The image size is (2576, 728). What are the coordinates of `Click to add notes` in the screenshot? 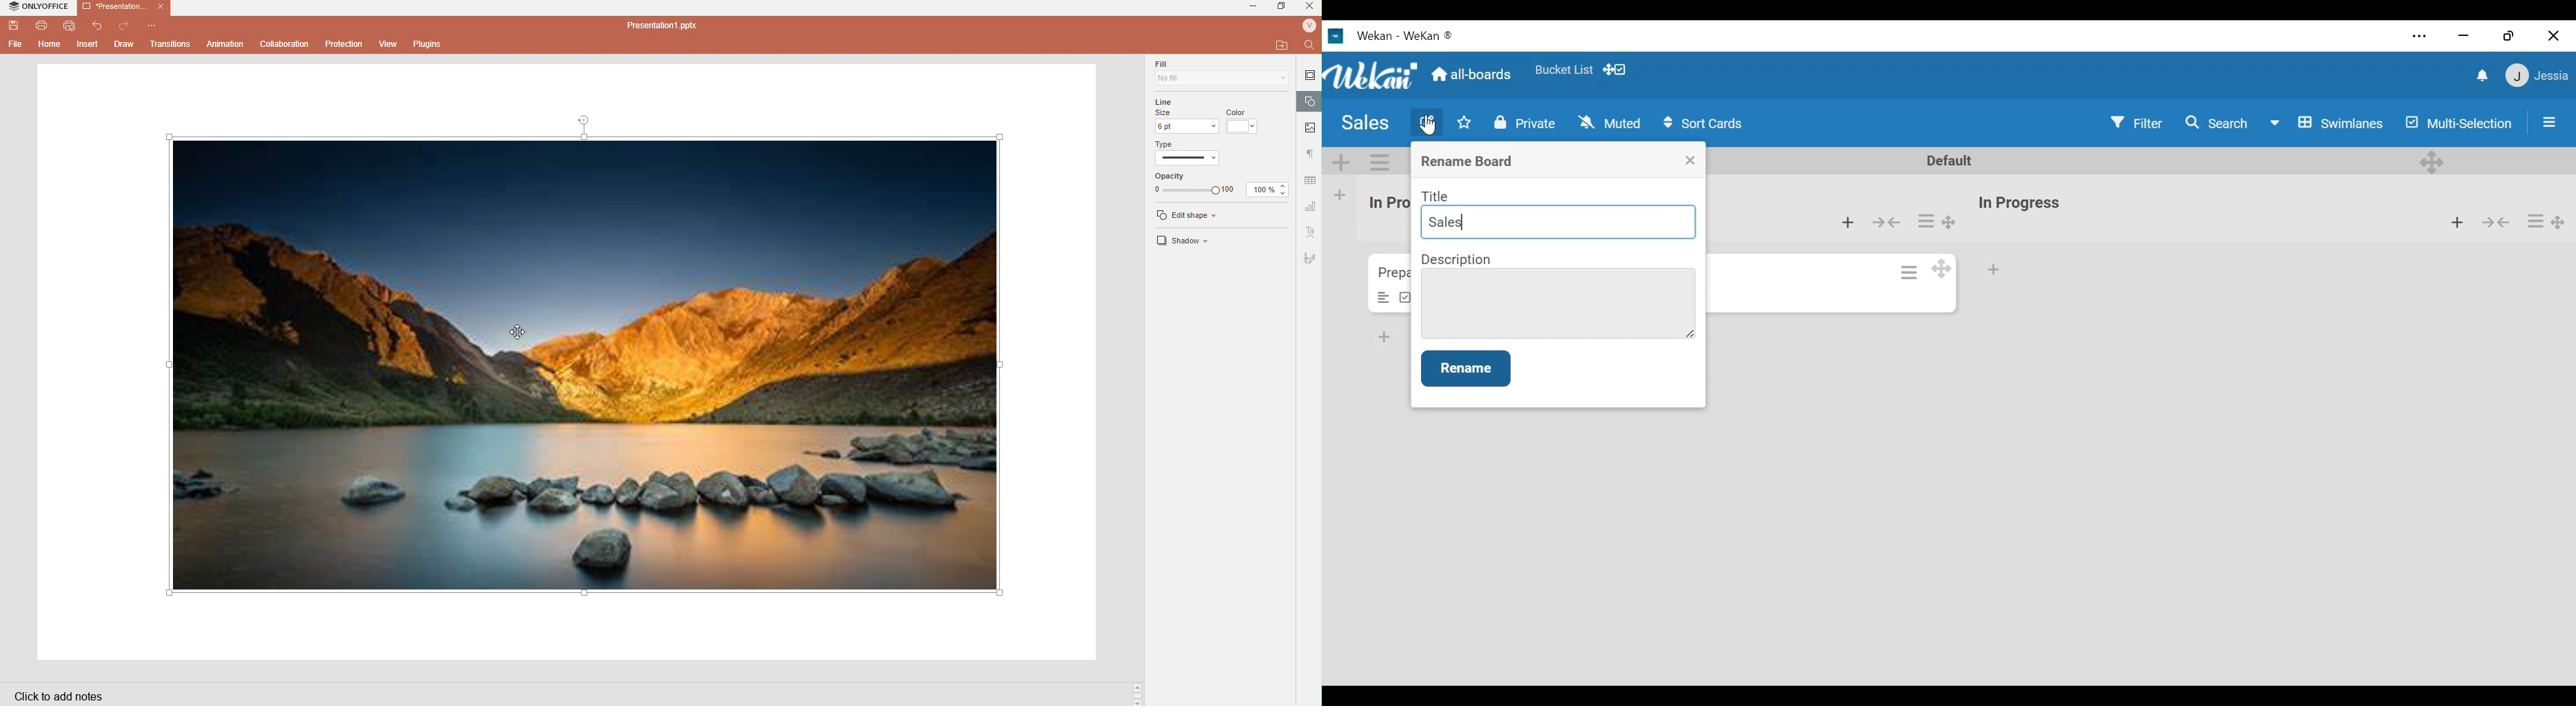 It's located at (59, 698).